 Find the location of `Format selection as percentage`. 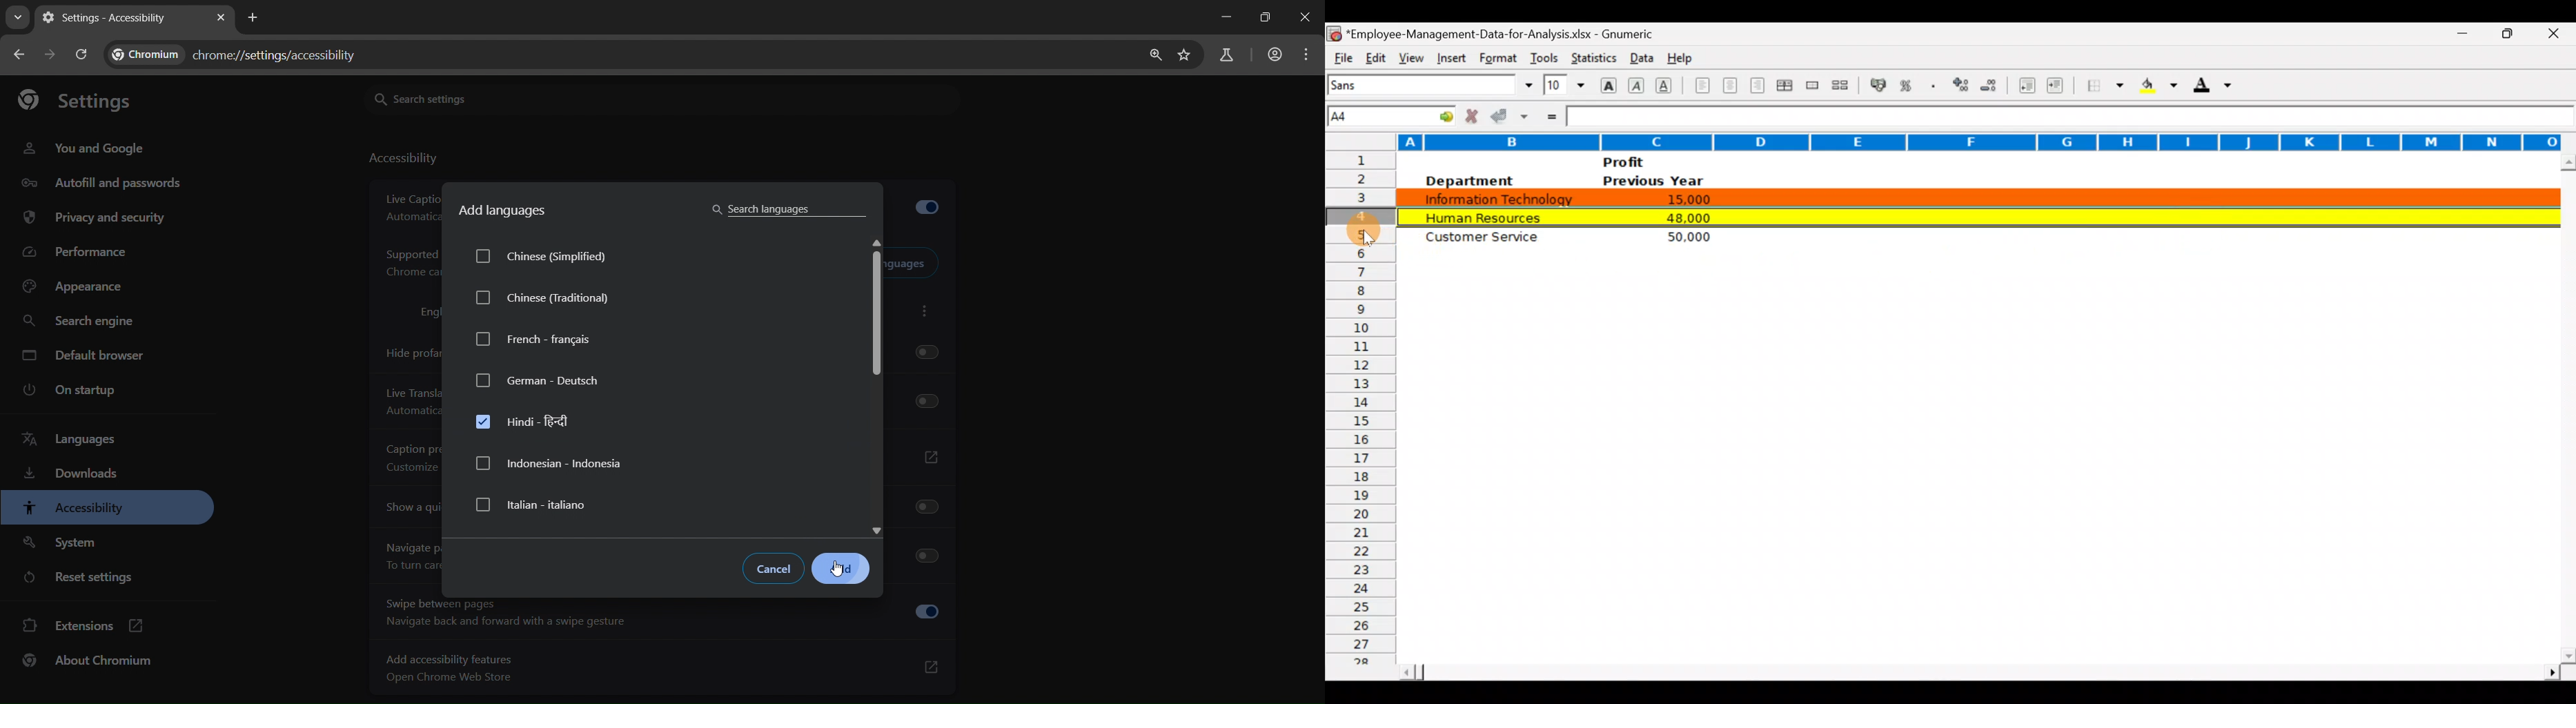

Format selection as percentage is located at coordinates (1910, 85).